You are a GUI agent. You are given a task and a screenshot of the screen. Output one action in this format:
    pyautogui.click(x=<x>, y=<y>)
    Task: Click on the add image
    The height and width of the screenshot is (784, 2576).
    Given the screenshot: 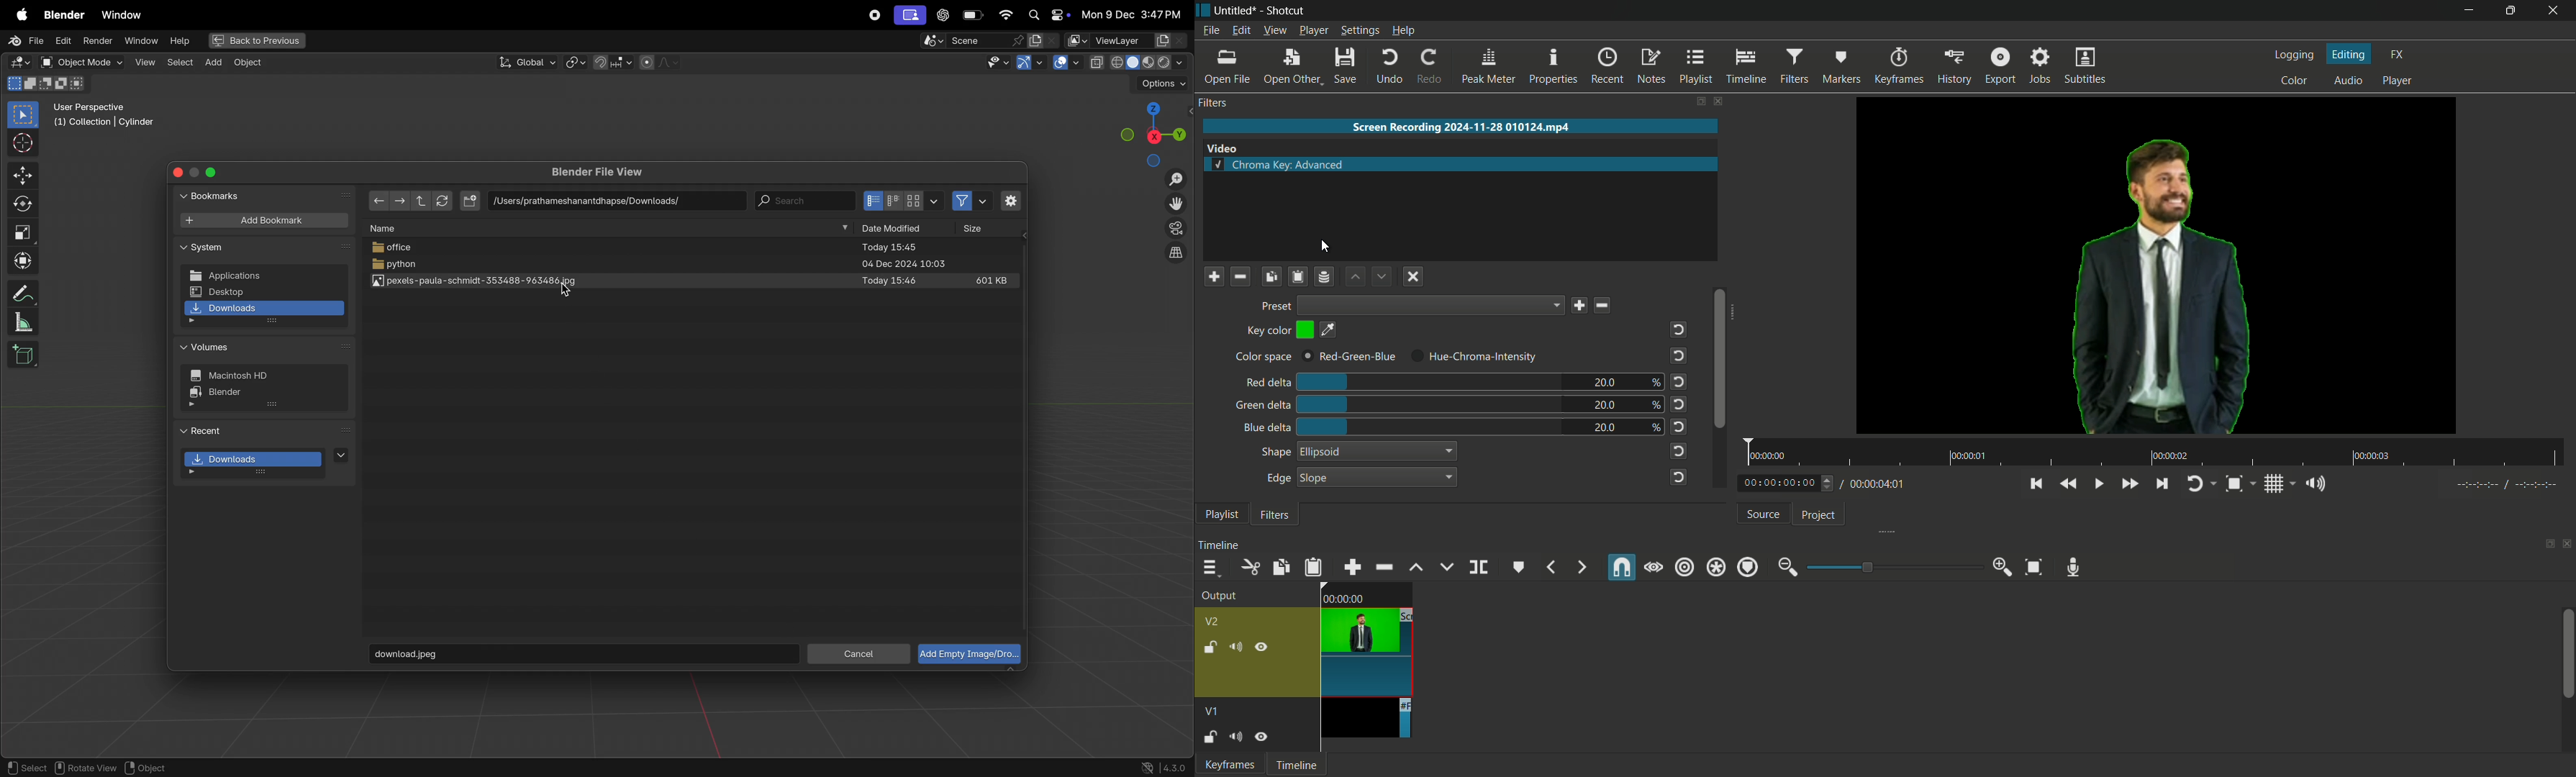 What is the action you would take?
    pyautogui.click(x=968, y=654)
    